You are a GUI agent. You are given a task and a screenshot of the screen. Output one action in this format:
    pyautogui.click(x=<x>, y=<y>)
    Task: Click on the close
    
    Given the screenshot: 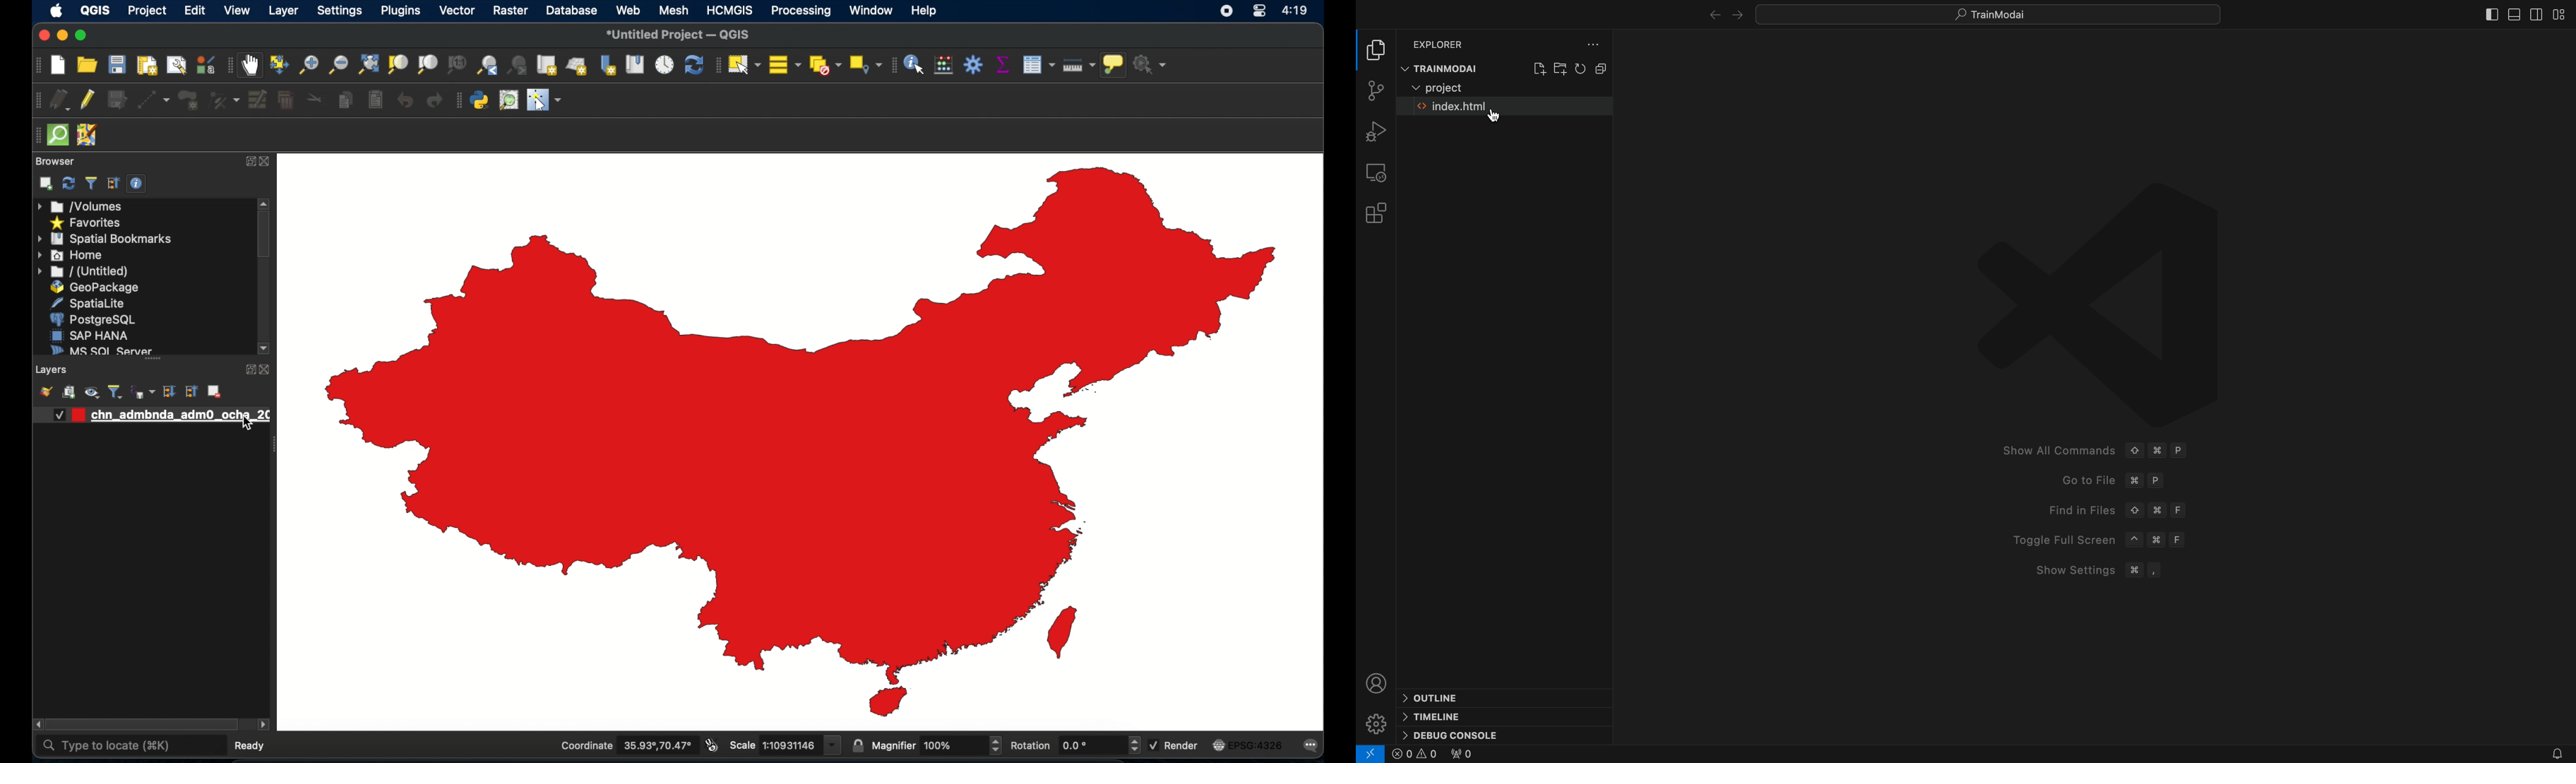 What is the action you would take?
    pyautogui.click(x=270, y=162)
    